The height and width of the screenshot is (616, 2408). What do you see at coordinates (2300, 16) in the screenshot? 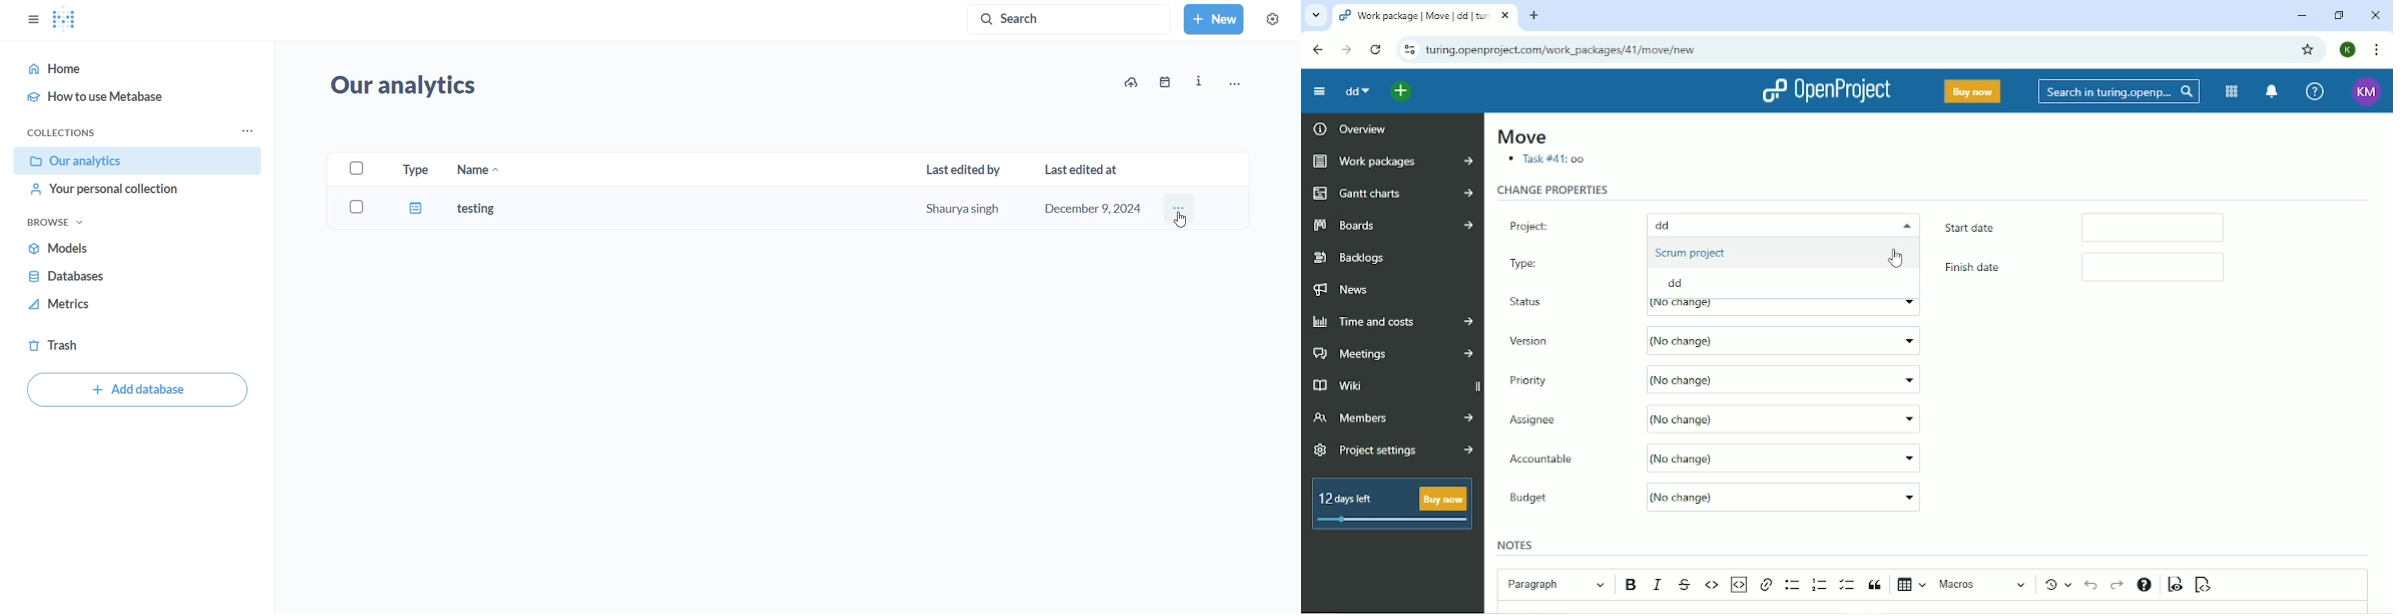
I see `Minimize` at bounding box center [2300, 16].